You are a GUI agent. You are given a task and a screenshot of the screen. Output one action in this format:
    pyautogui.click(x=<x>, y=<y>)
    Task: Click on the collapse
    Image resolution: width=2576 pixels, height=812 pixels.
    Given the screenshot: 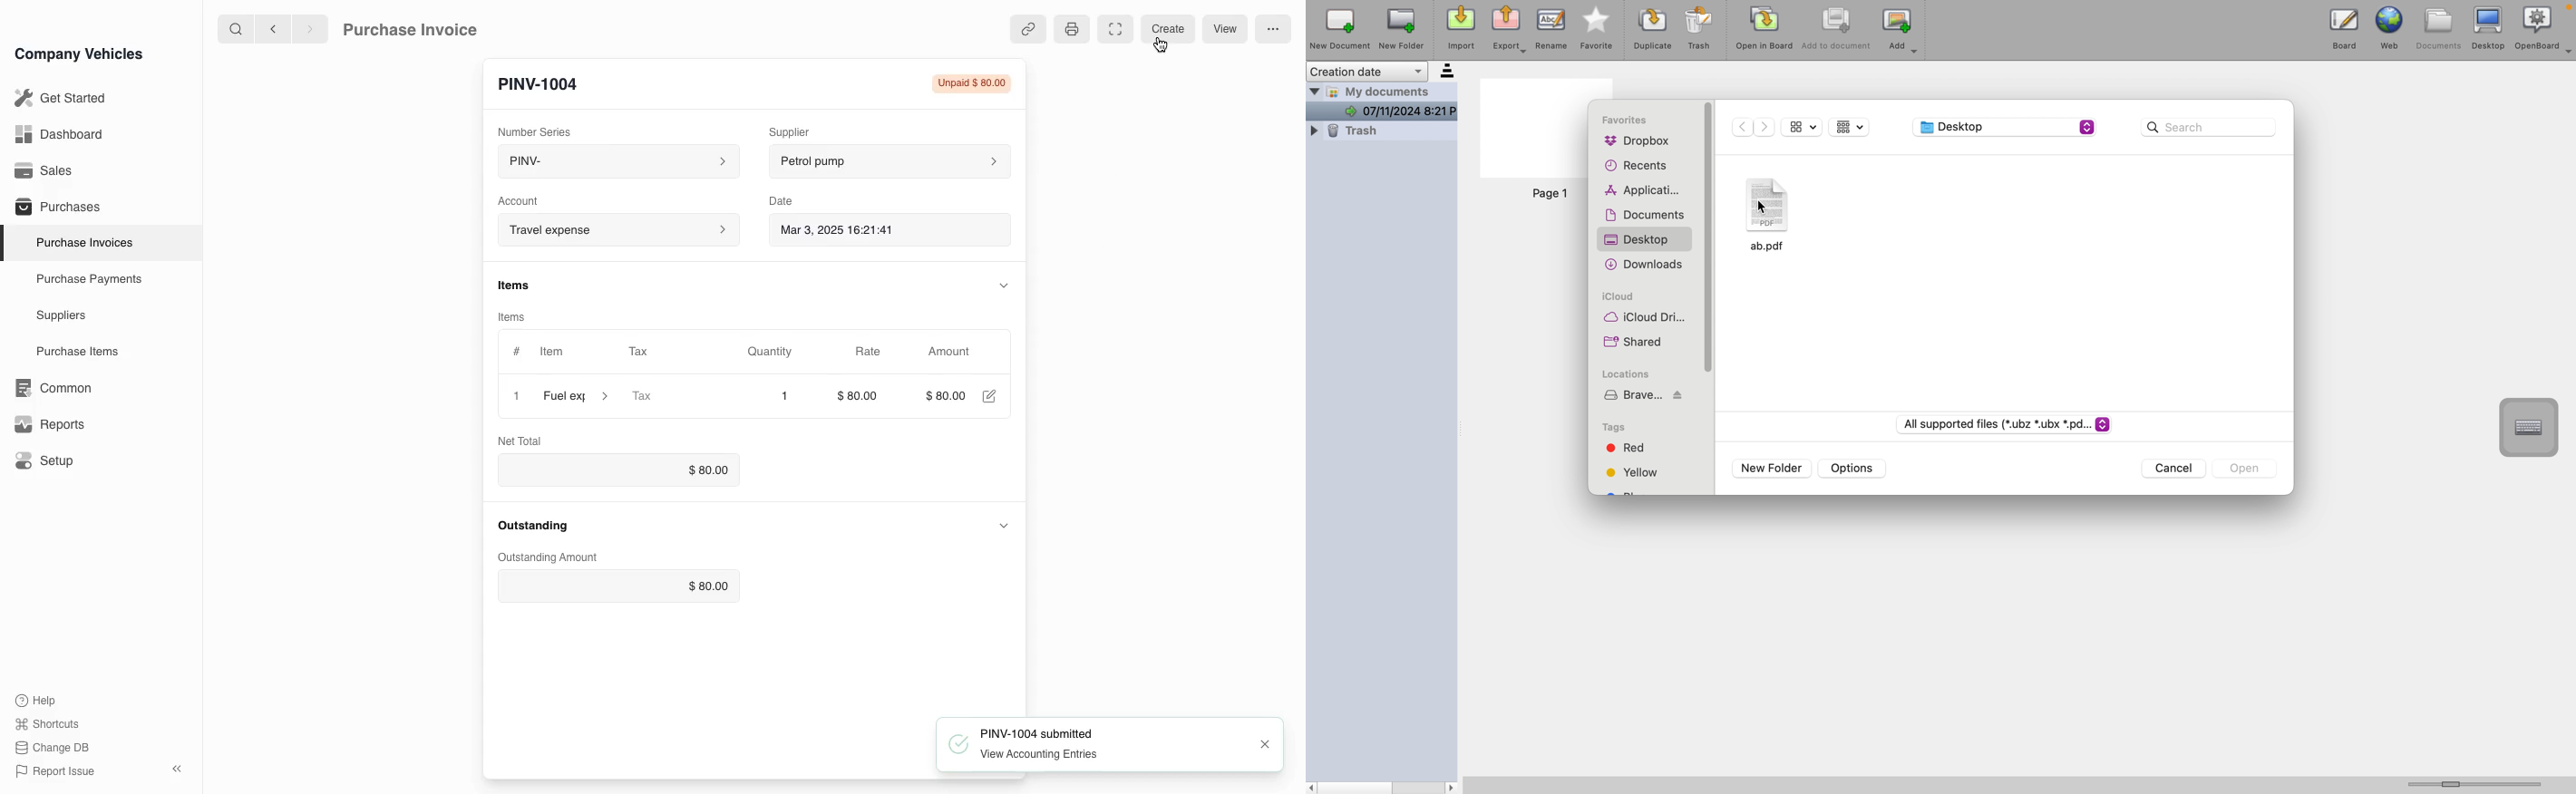 What is the action you would take?
    pyautogui.click(x=1005, y=284)
    